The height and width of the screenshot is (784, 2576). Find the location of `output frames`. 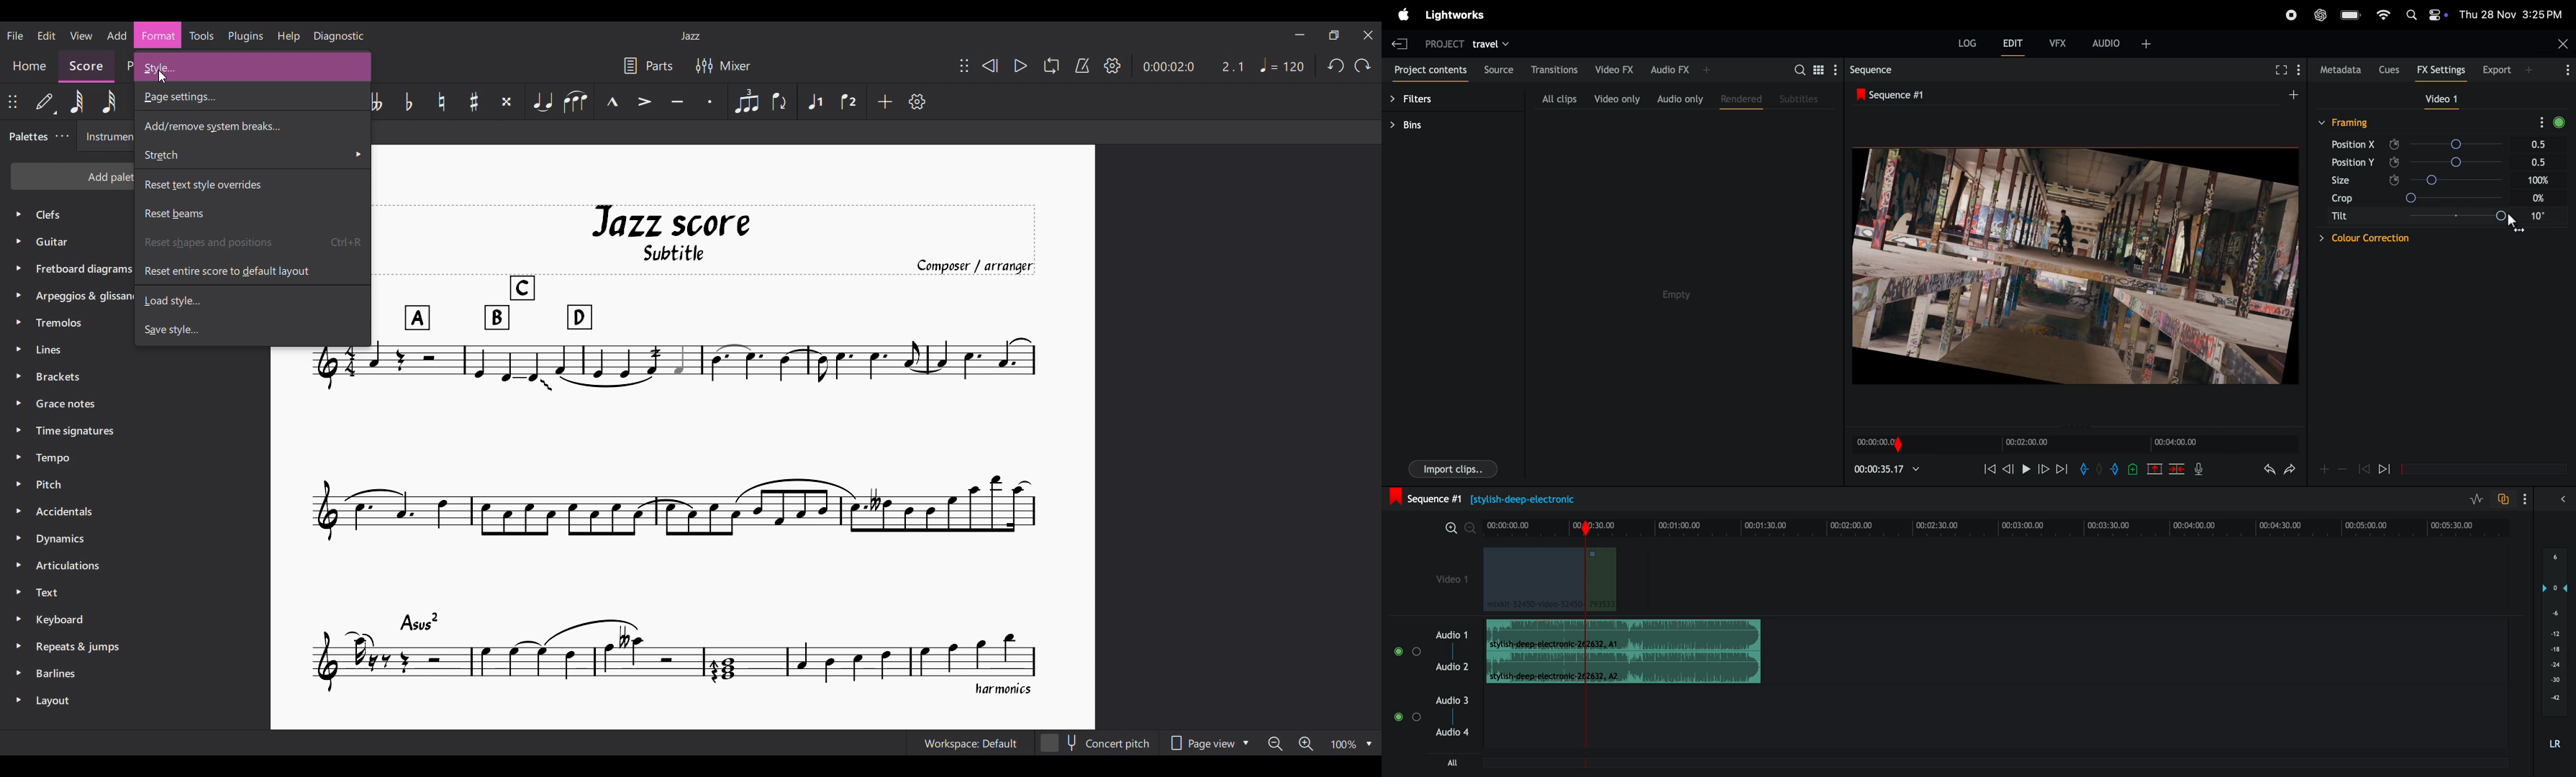

output frames is located at coordinates (2077, 265).